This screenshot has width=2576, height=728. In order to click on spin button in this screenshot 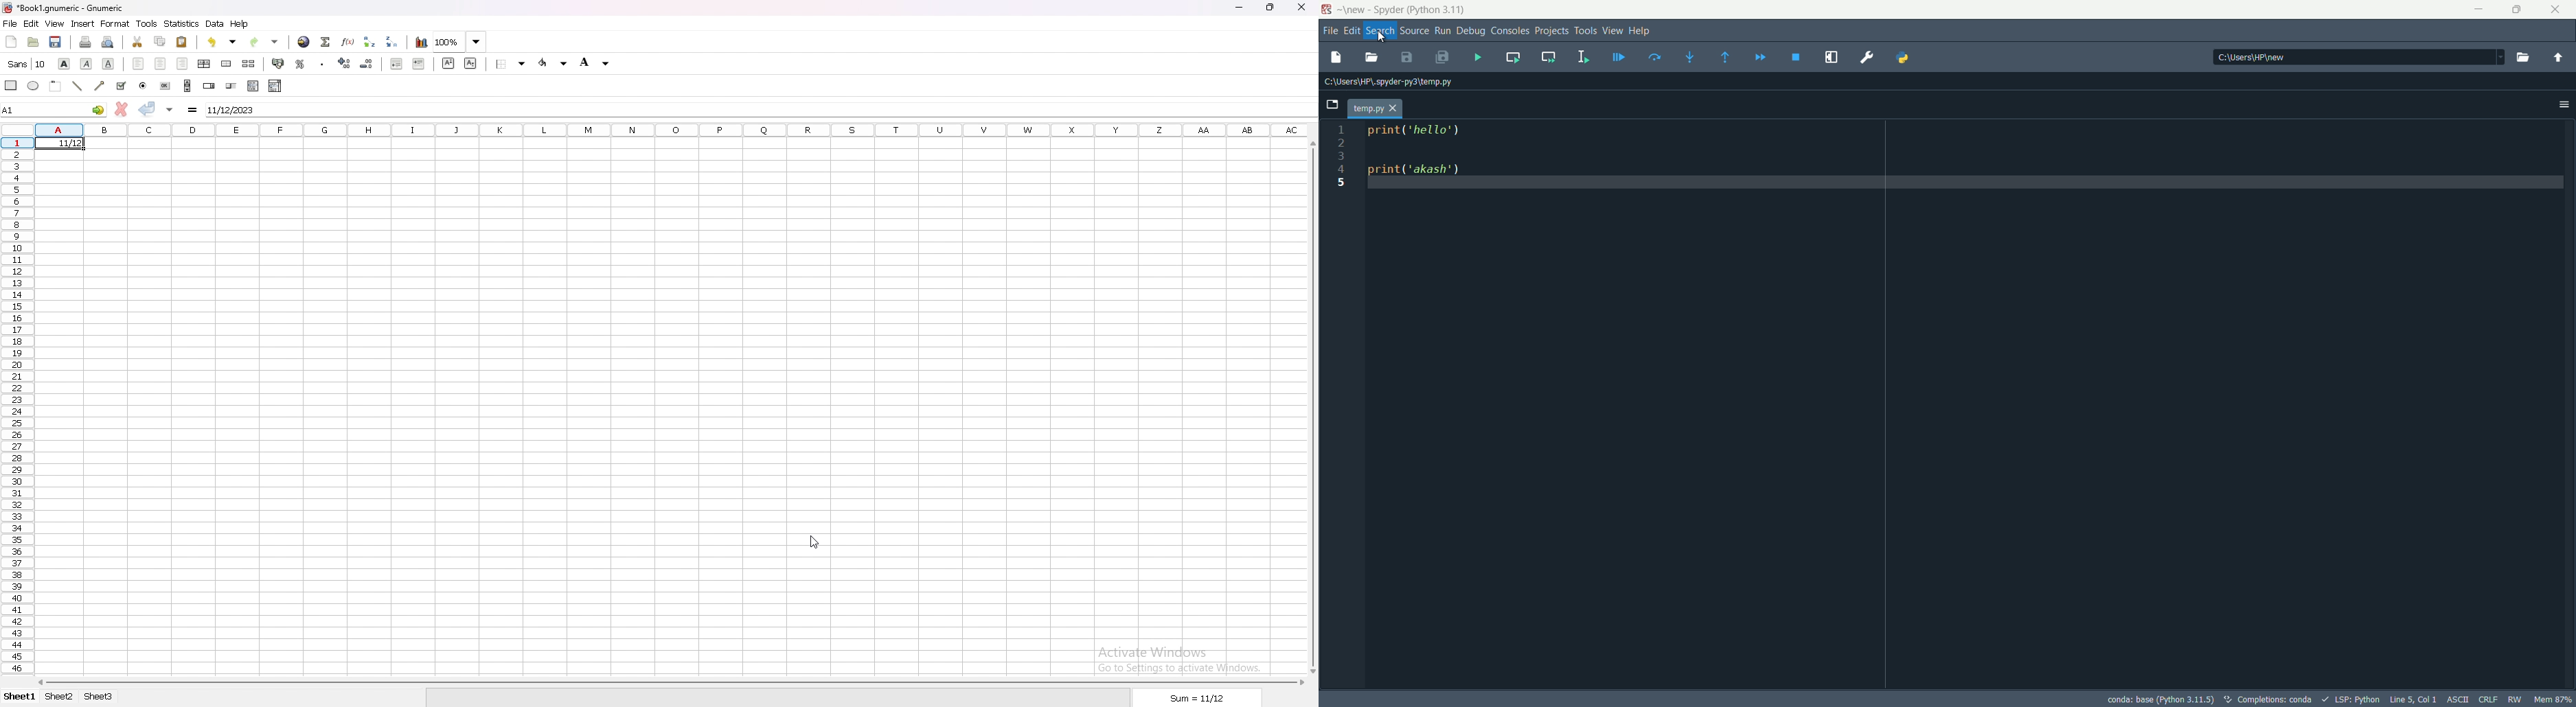, I will do `click(210, 86)`.